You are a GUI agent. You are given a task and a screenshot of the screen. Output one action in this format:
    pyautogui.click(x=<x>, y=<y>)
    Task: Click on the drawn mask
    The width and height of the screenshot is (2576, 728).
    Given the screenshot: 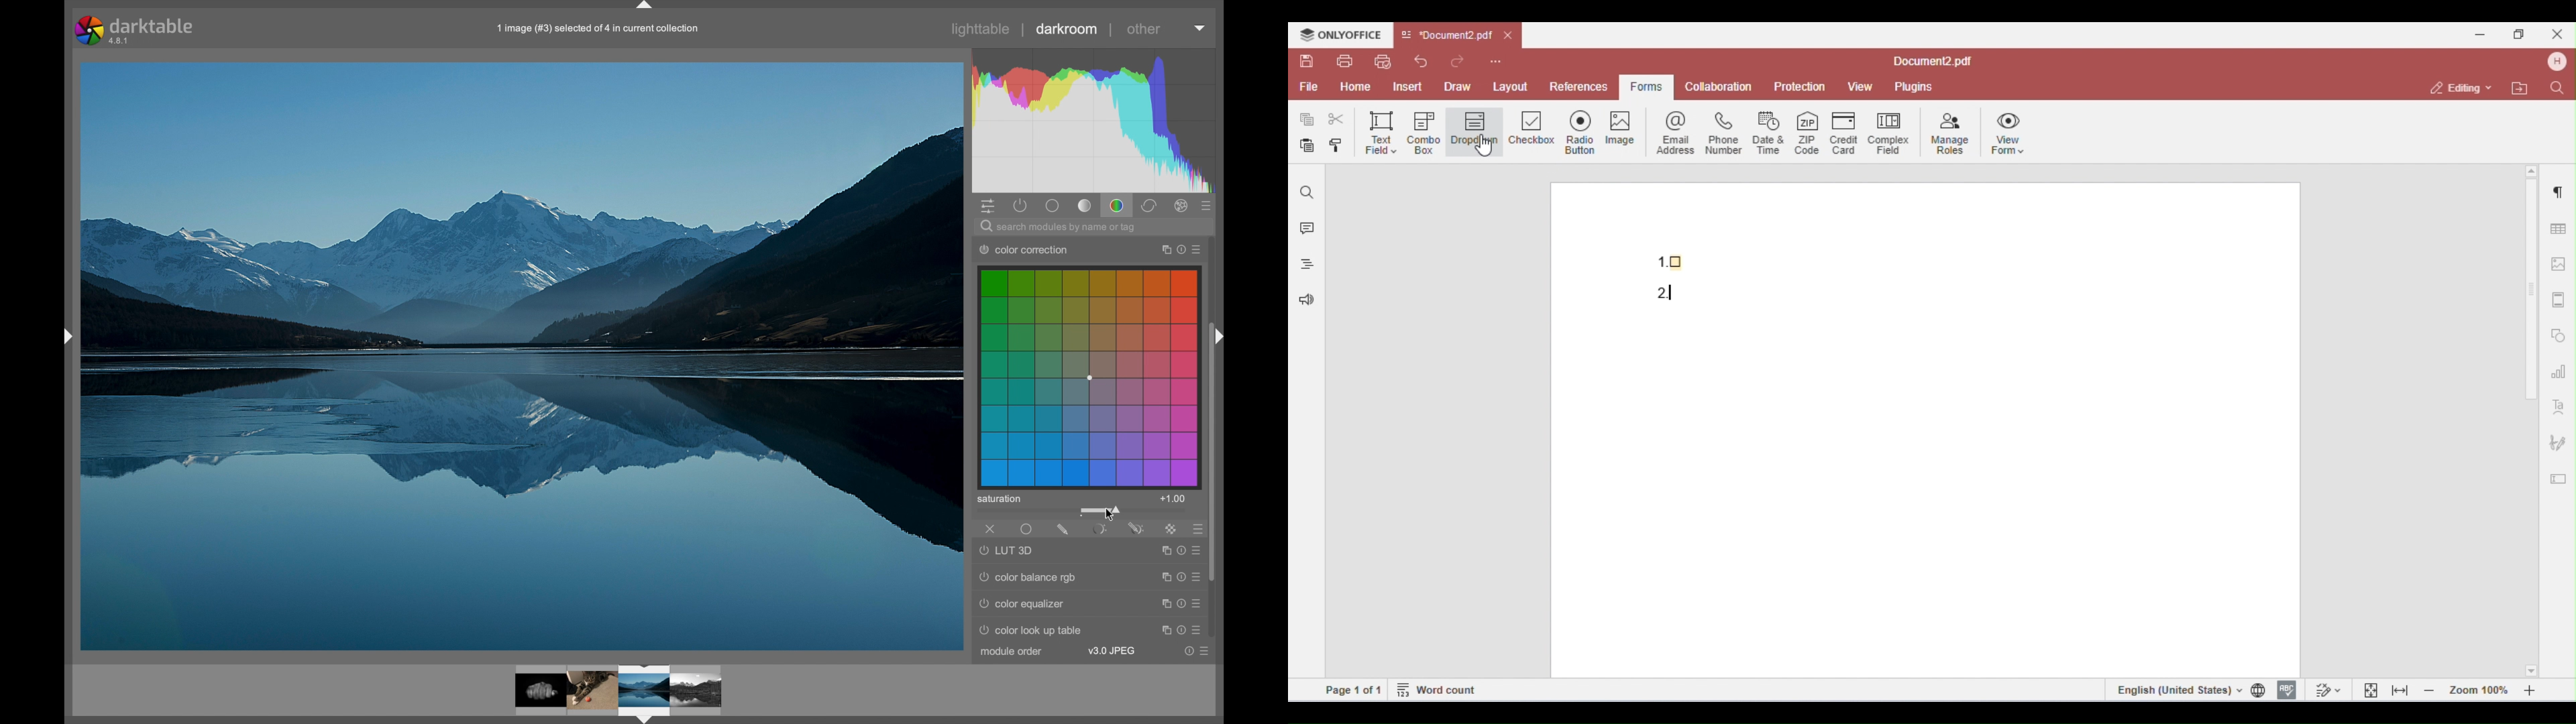 What is the action you would take?
    pyautogui.click(x=1063, y=530)
    